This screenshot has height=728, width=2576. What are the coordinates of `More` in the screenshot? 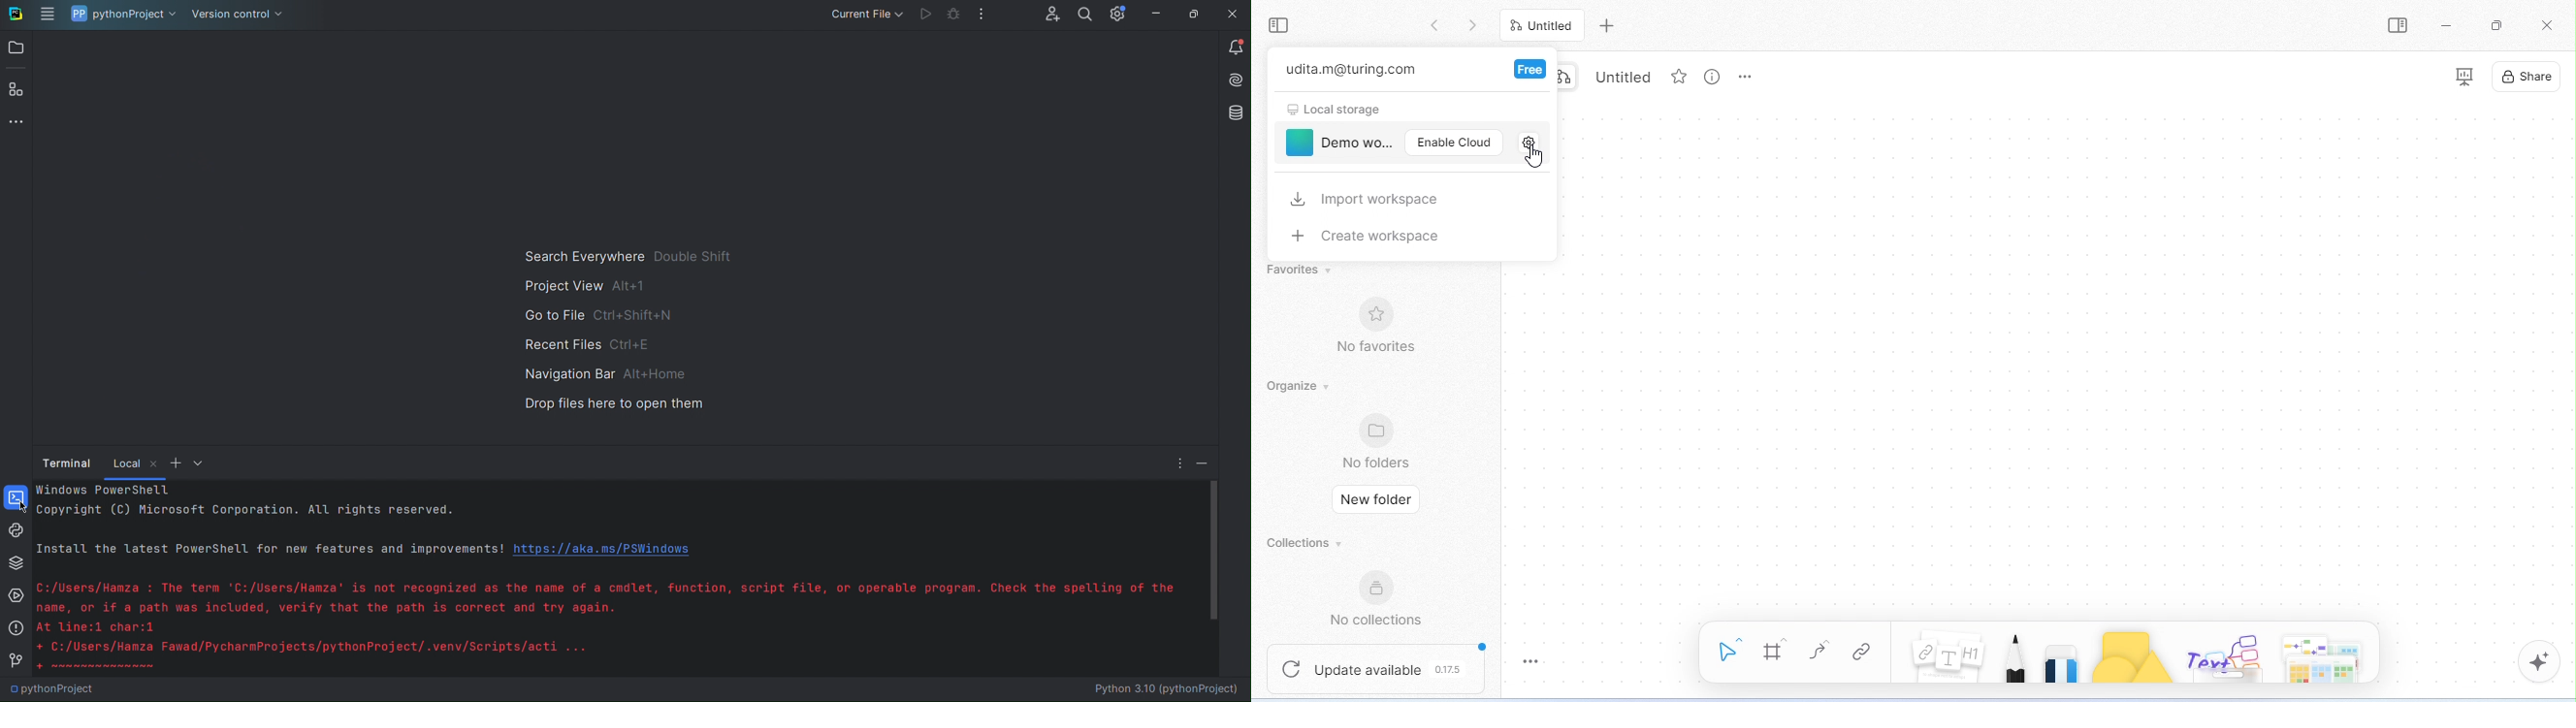 It's located at (982, 16).